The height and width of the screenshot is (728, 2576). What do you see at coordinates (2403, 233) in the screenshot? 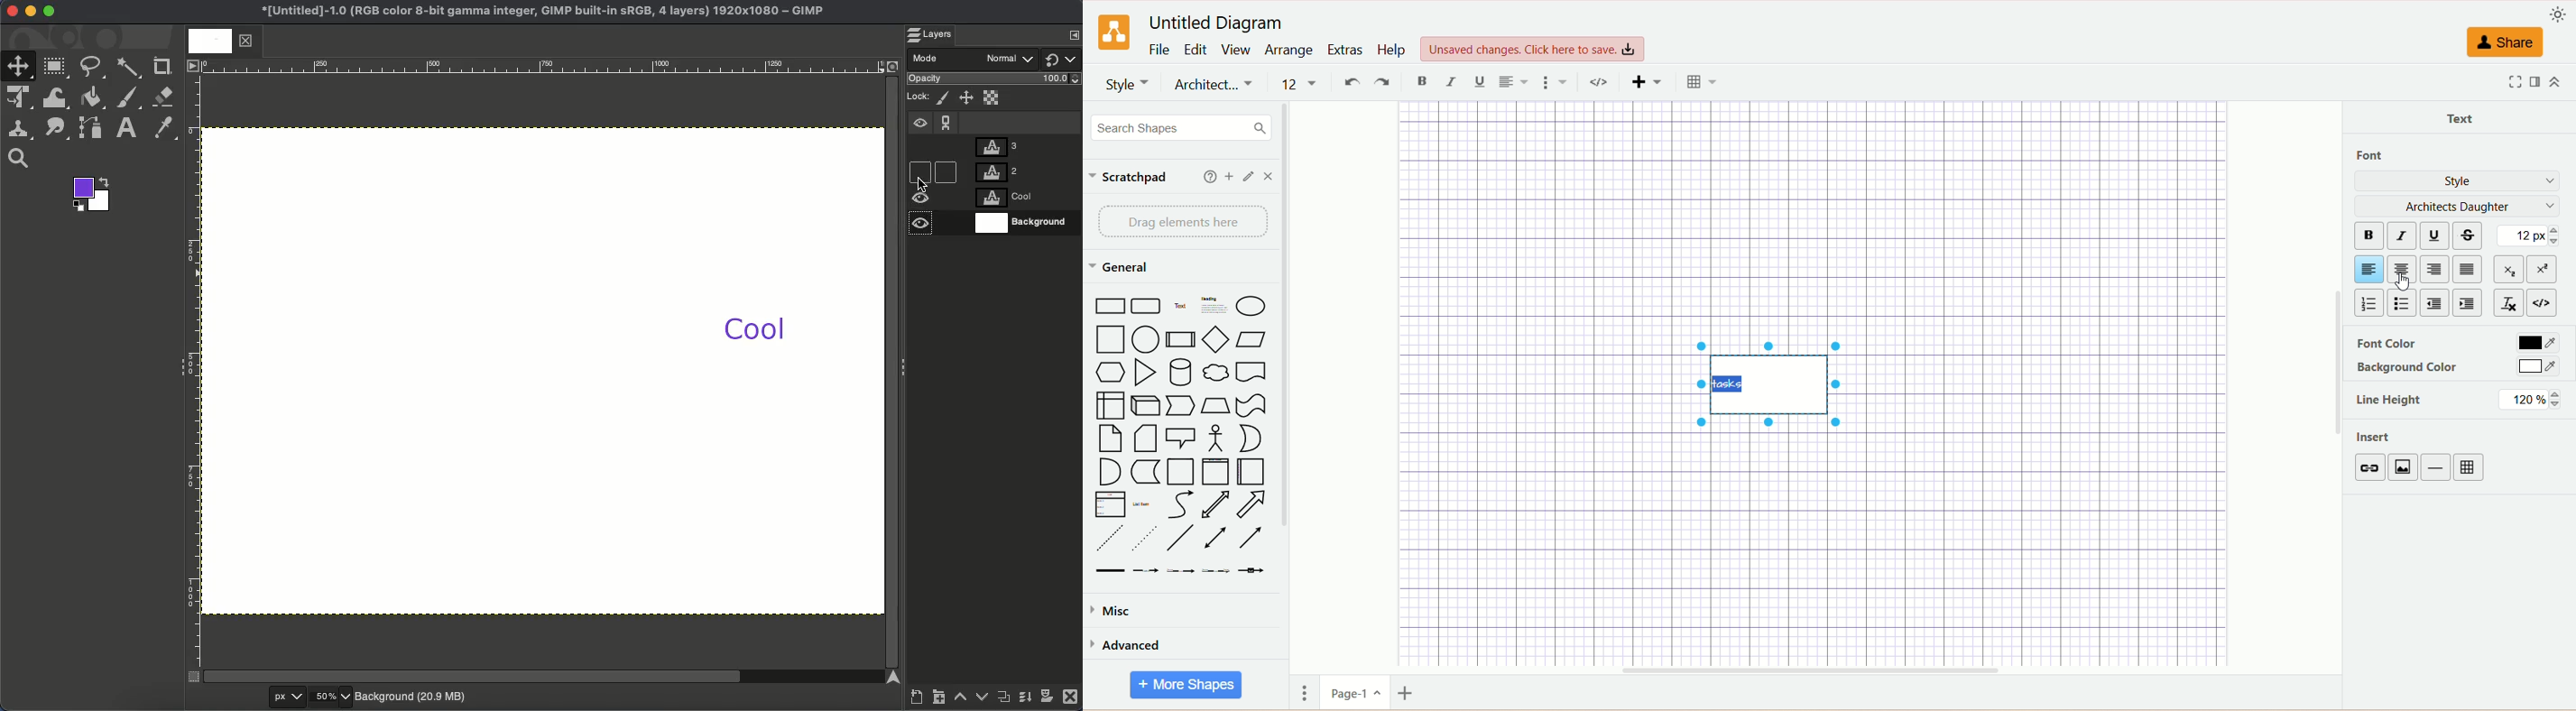
I see `italics` at bounding box center [2403, 233].